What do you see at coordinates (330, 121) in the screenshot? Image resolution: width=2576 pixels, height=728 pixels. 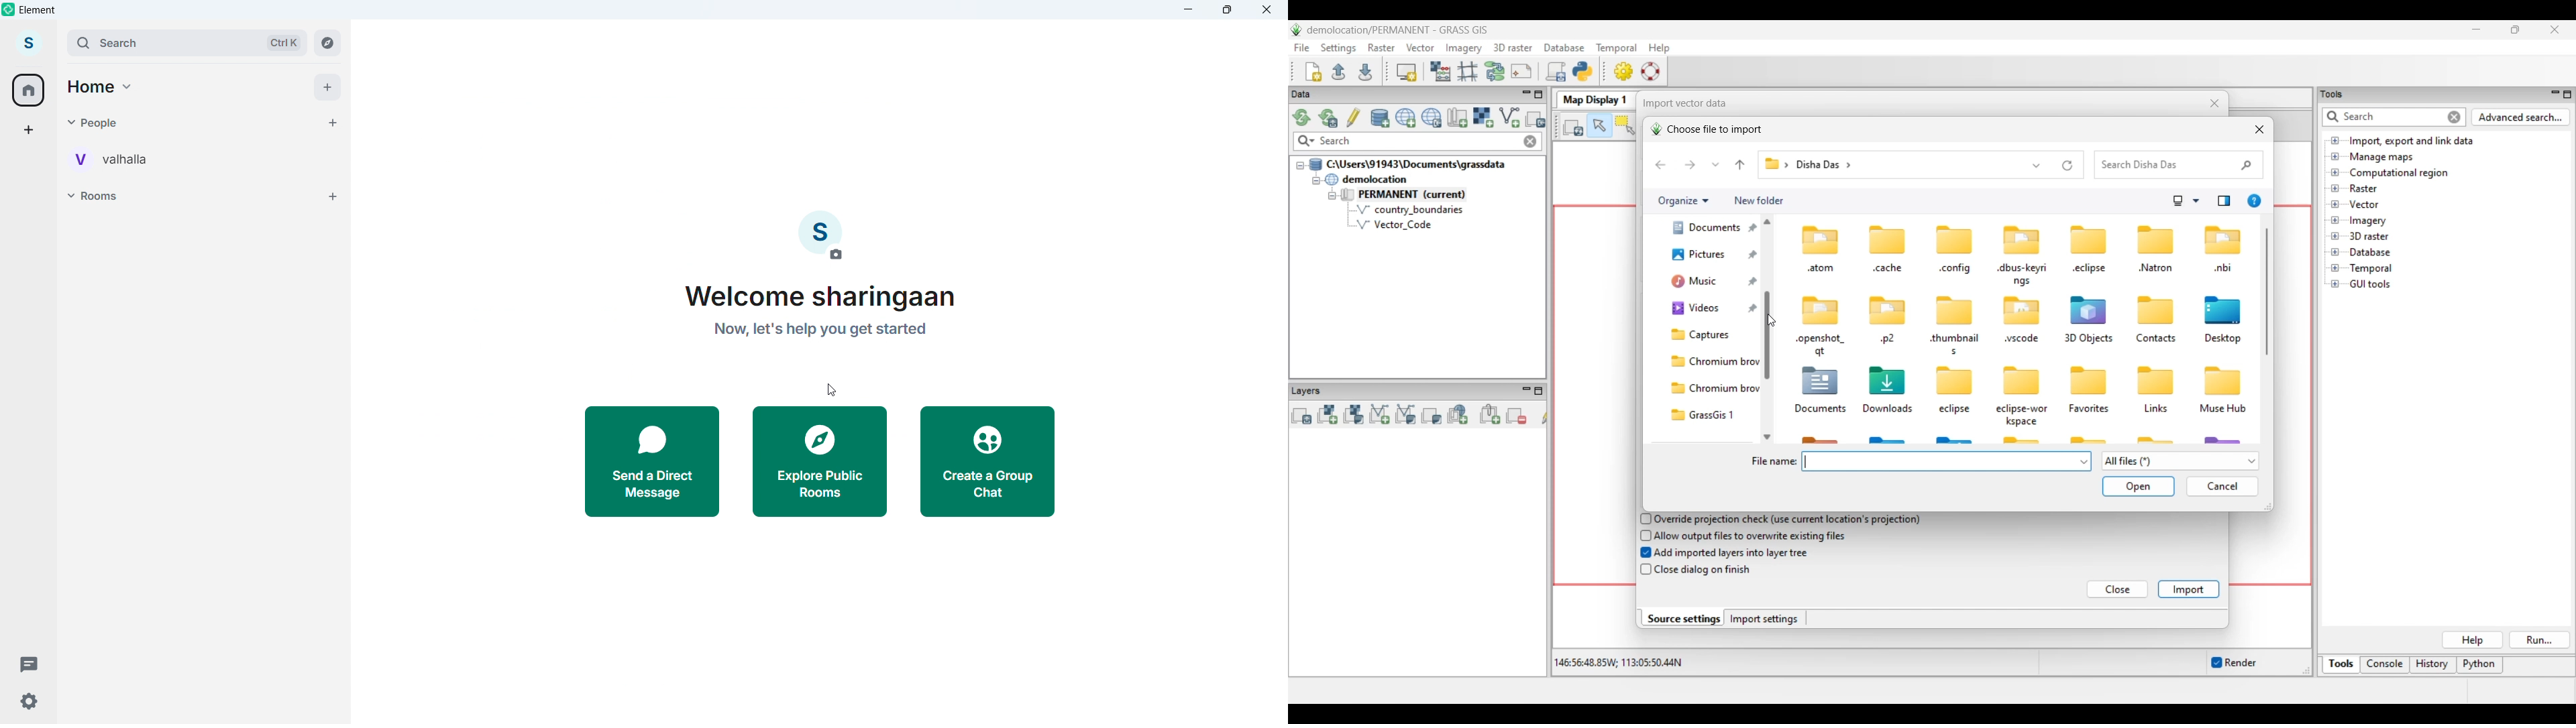 I see `Start chat ` at bounding box center [330, 121].